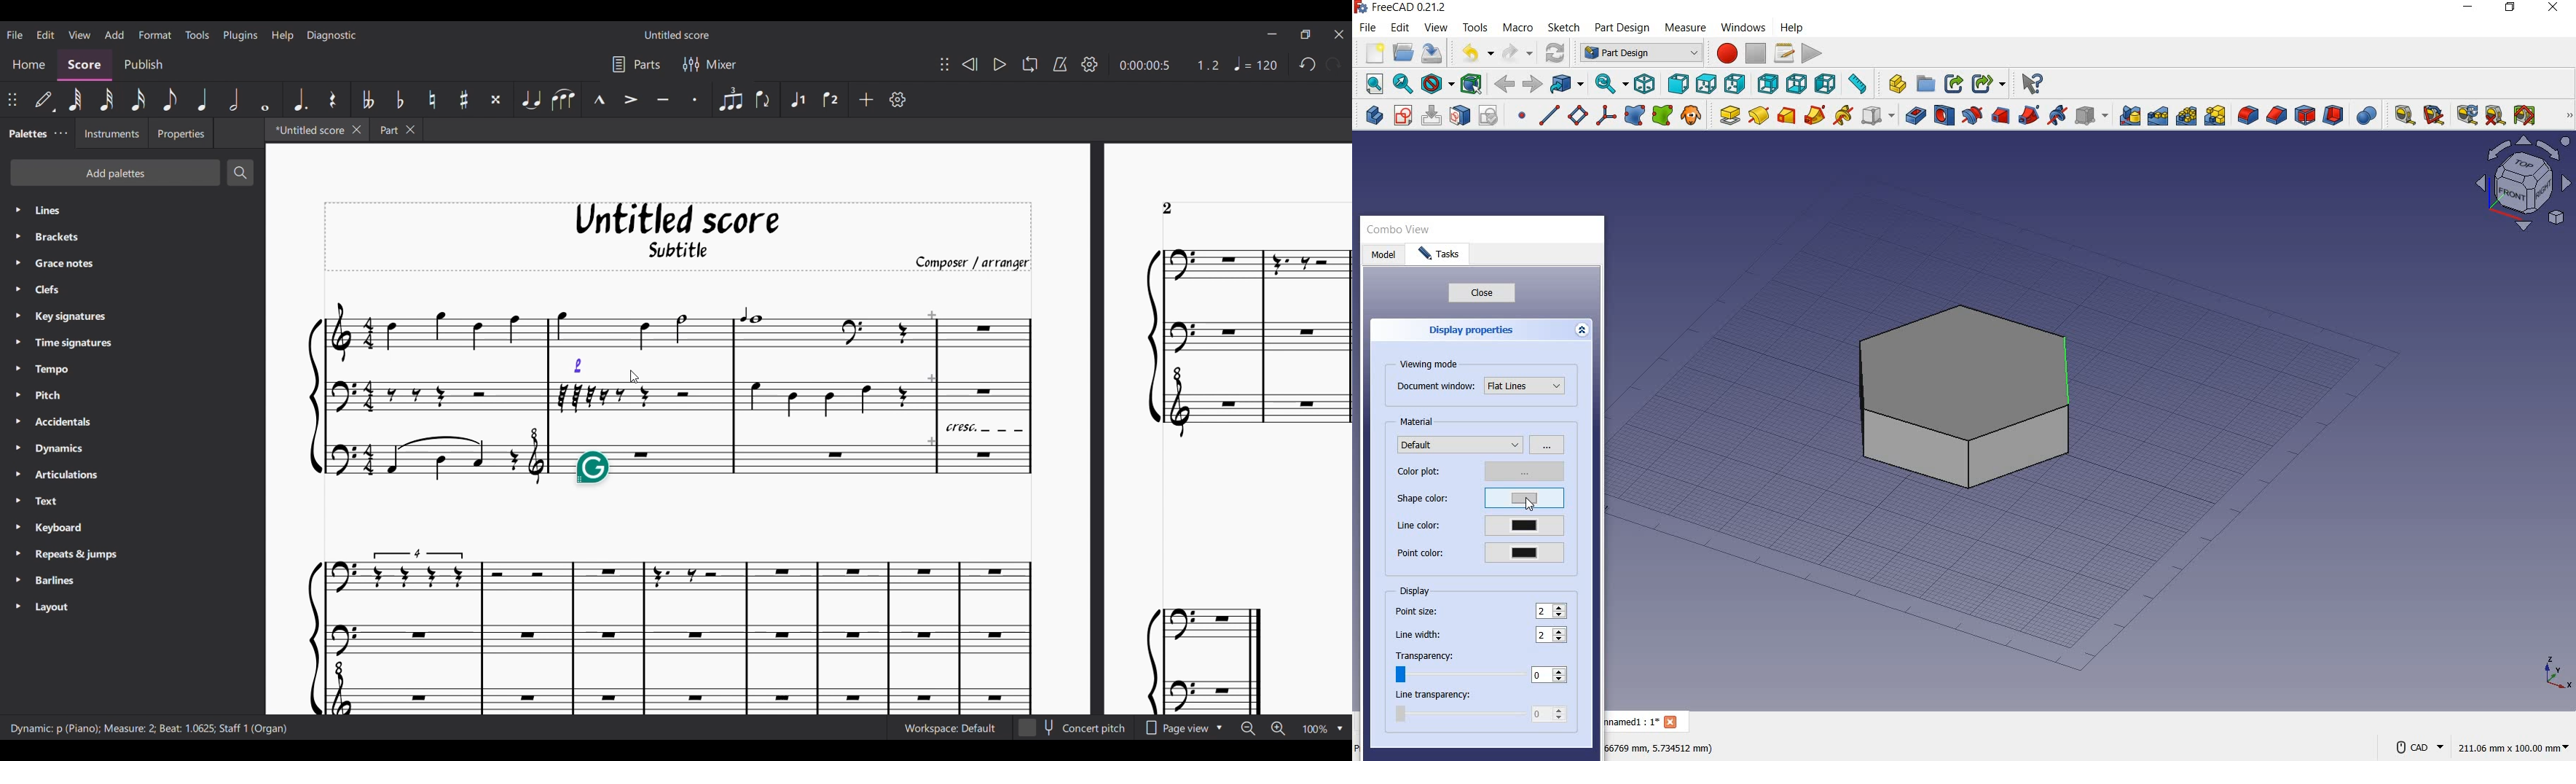 This screenshot has width=2576, height=784. What do you see at coordinates (333, 99) in the screenshot?
I see `Rest` at bounding box center [333, 99].